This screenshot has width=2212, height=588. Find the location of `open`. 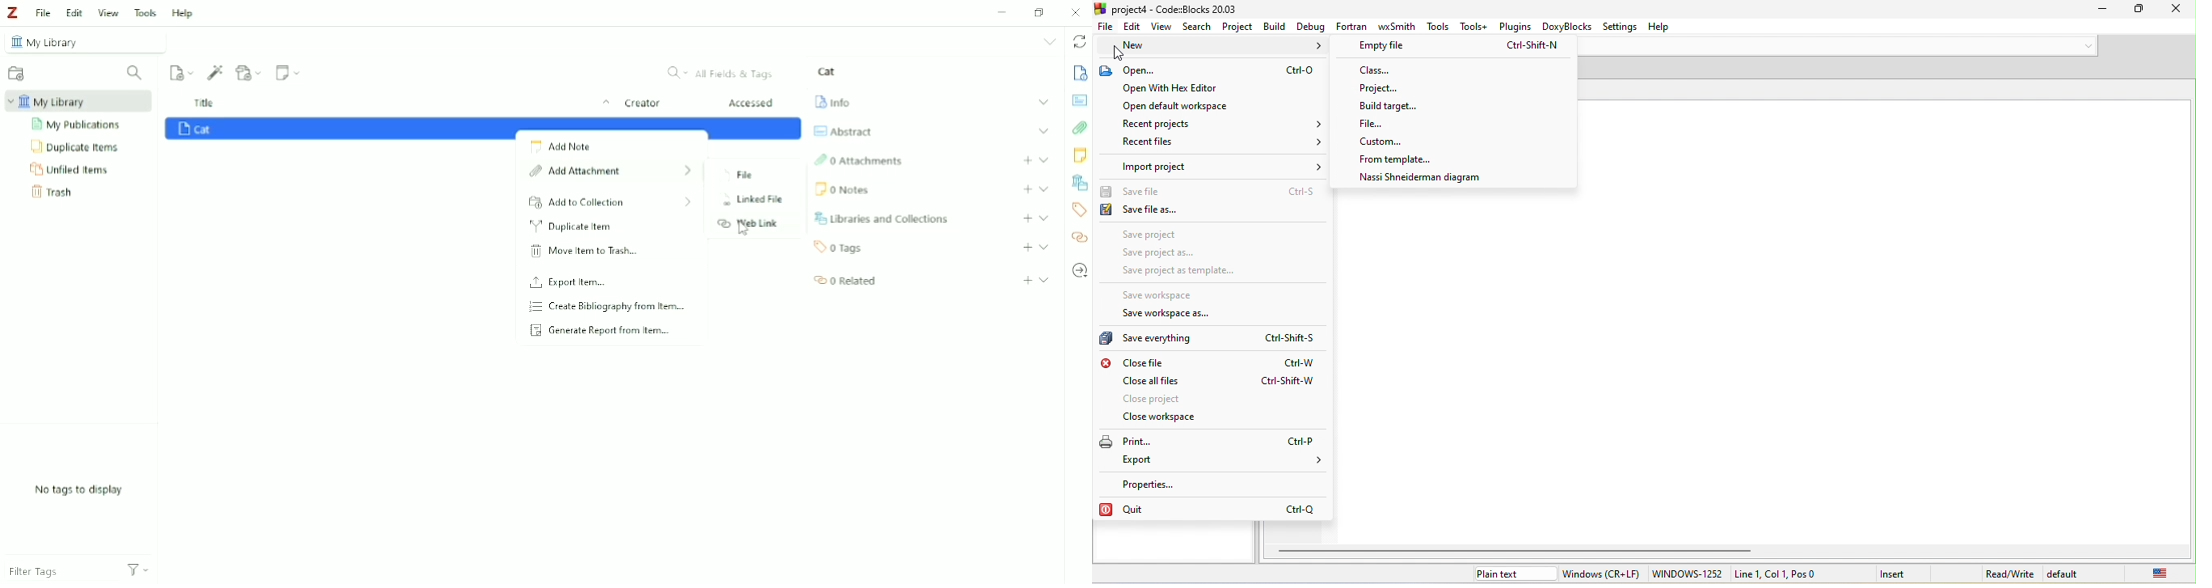

open is located at coordinates (1211, 71).